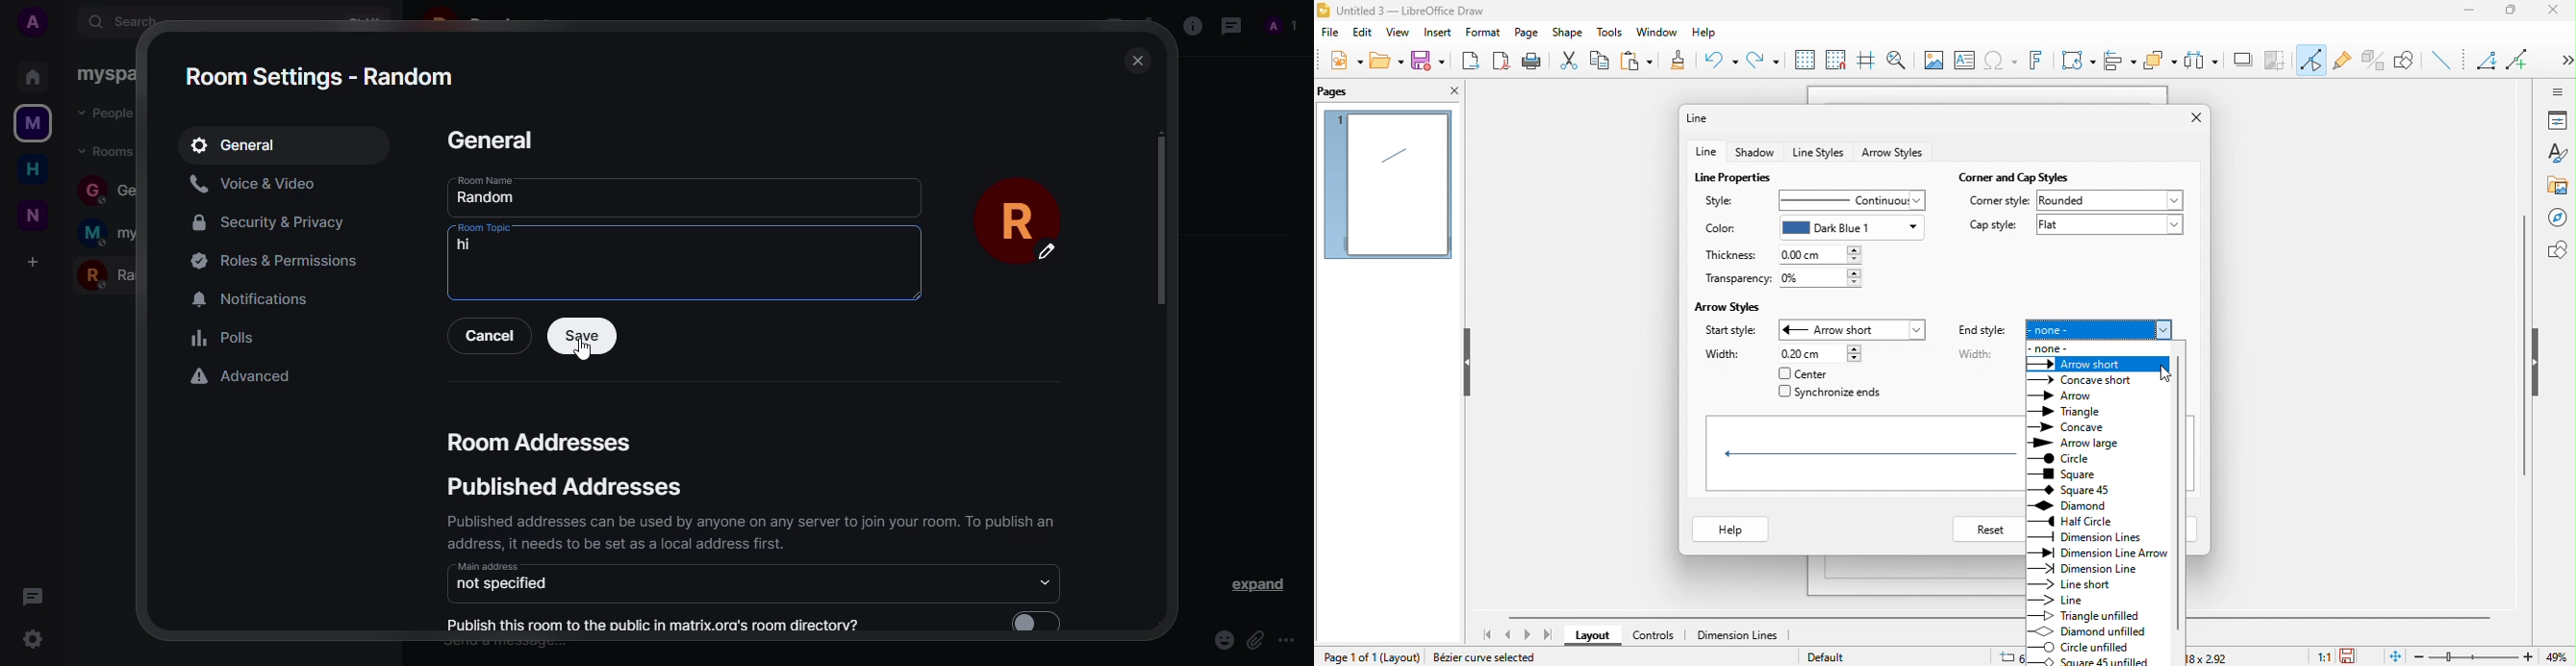  What do you see at coordinates (2524, 344) in the screenshot?
I see `vertical scroll bar` at bounding box center [2524, 344].